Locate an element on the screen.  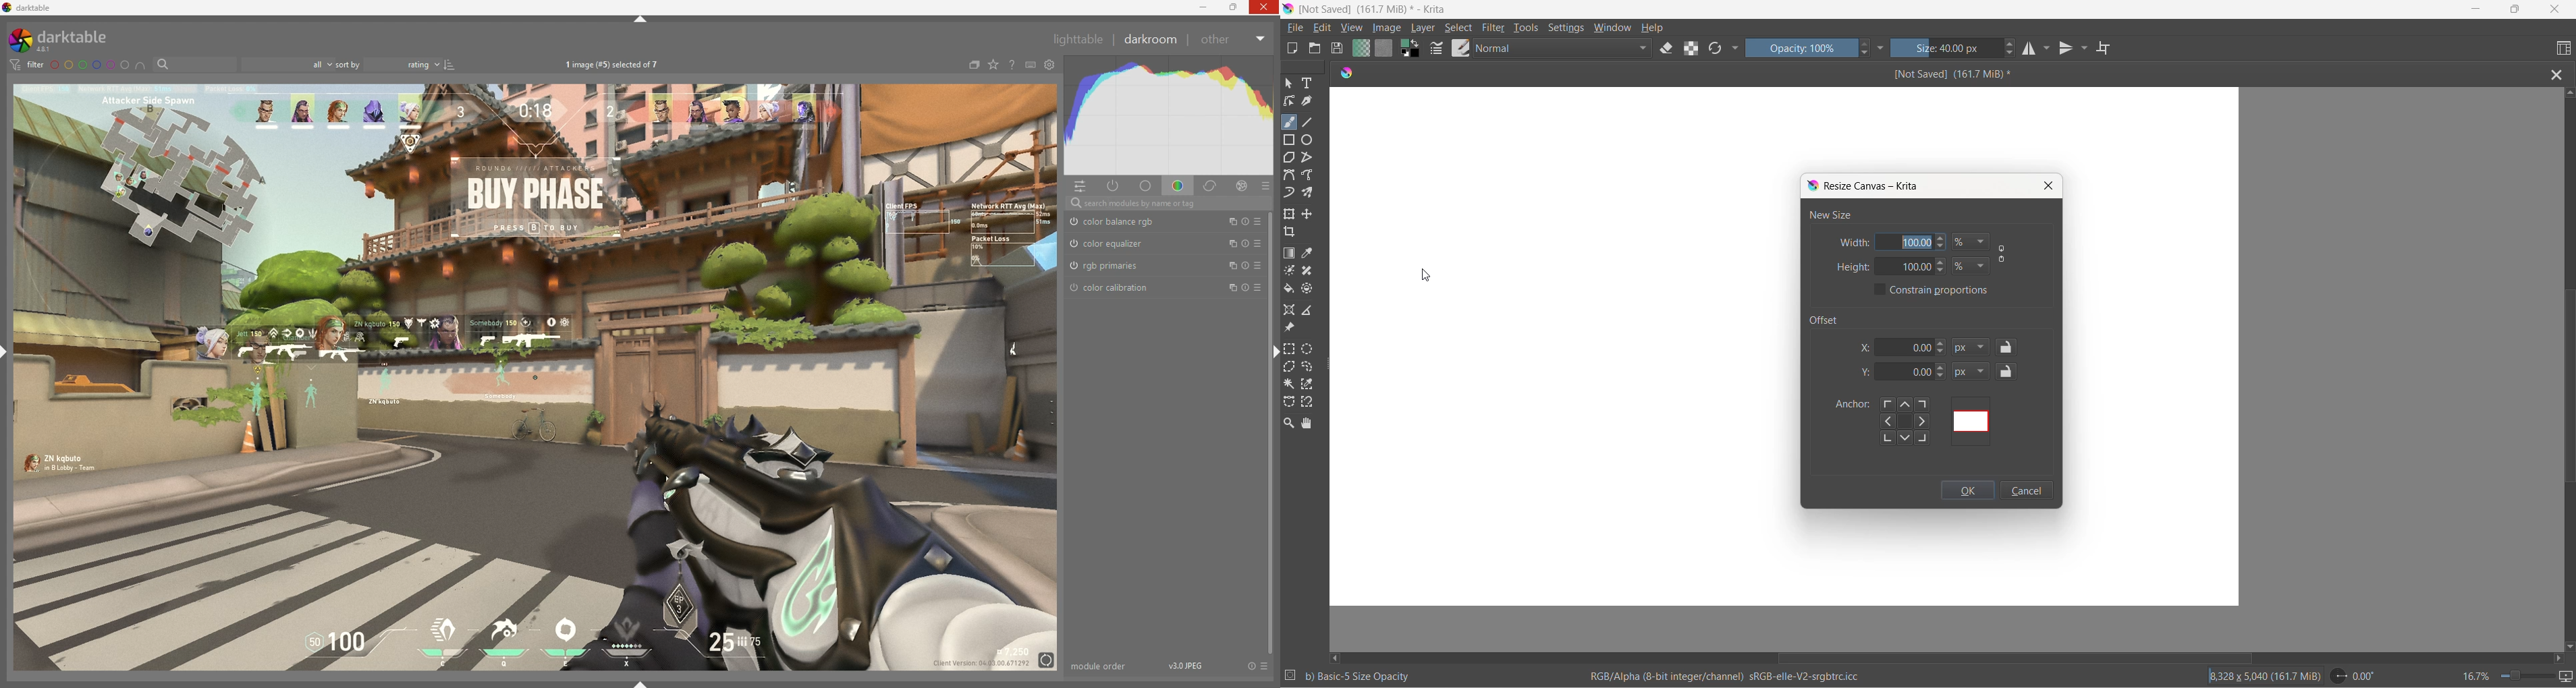
offset using mapping is located at coordinates (1972, 421).